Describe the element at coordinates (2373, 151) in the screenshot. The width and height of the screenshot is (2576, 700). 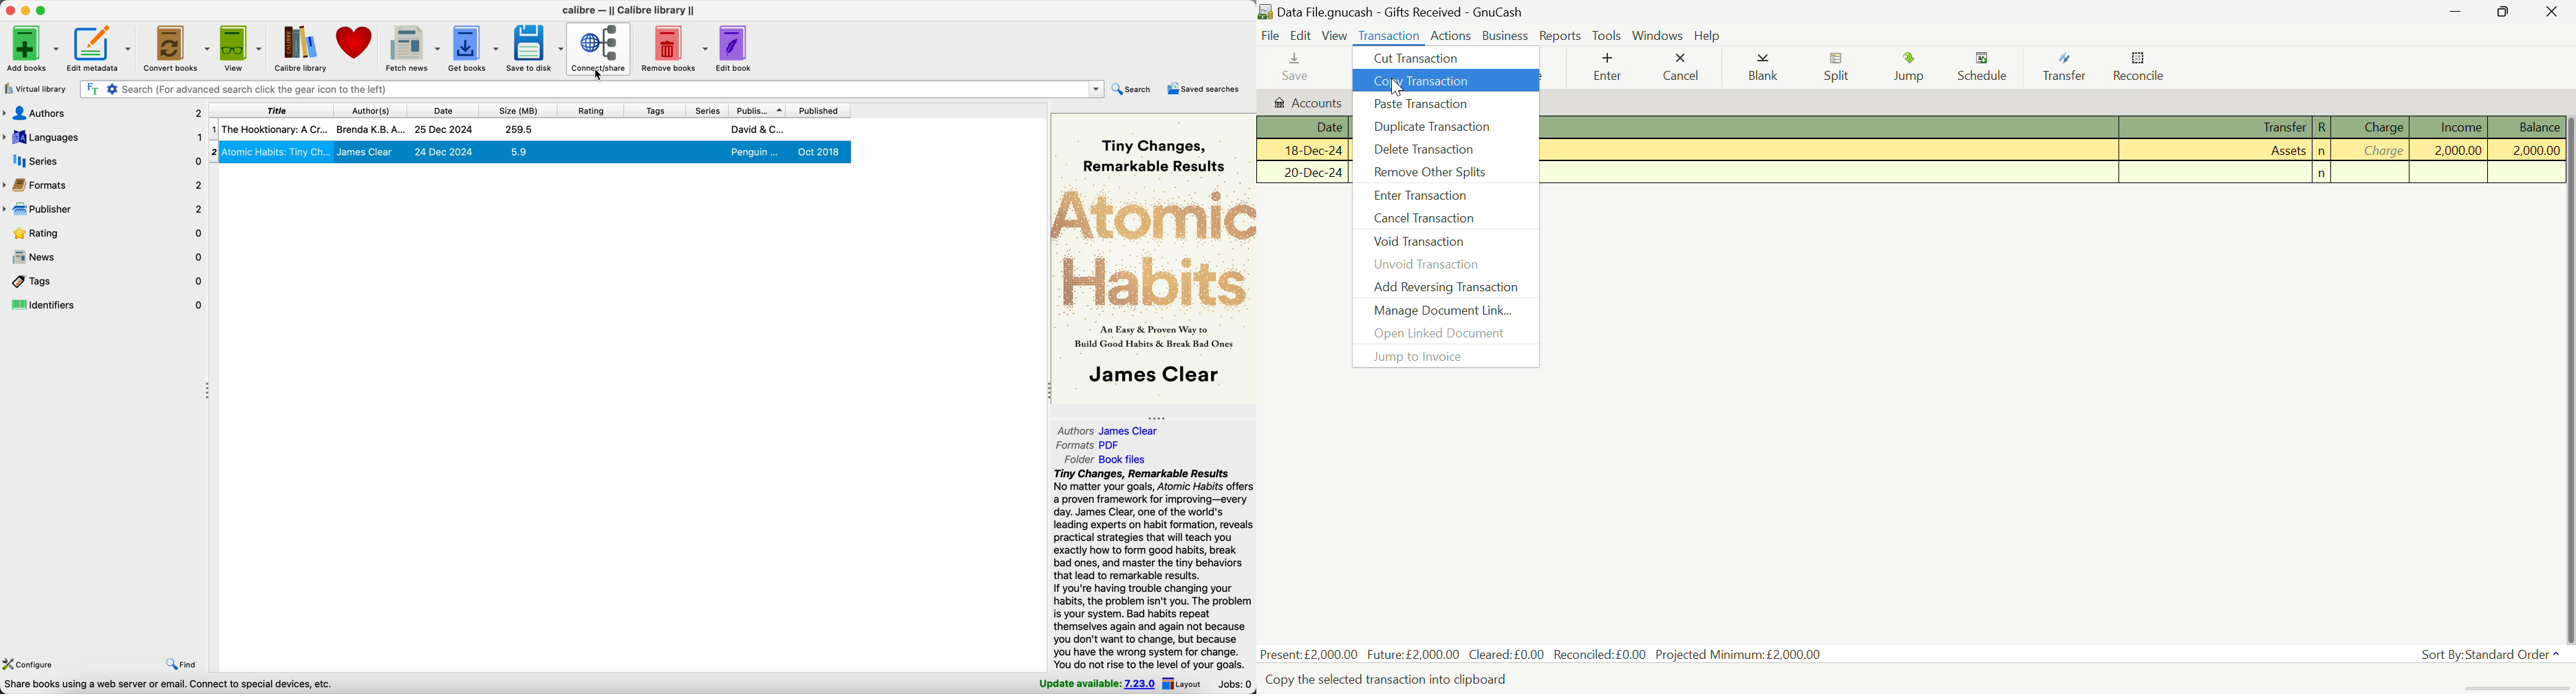
I see `Charge` at that location.